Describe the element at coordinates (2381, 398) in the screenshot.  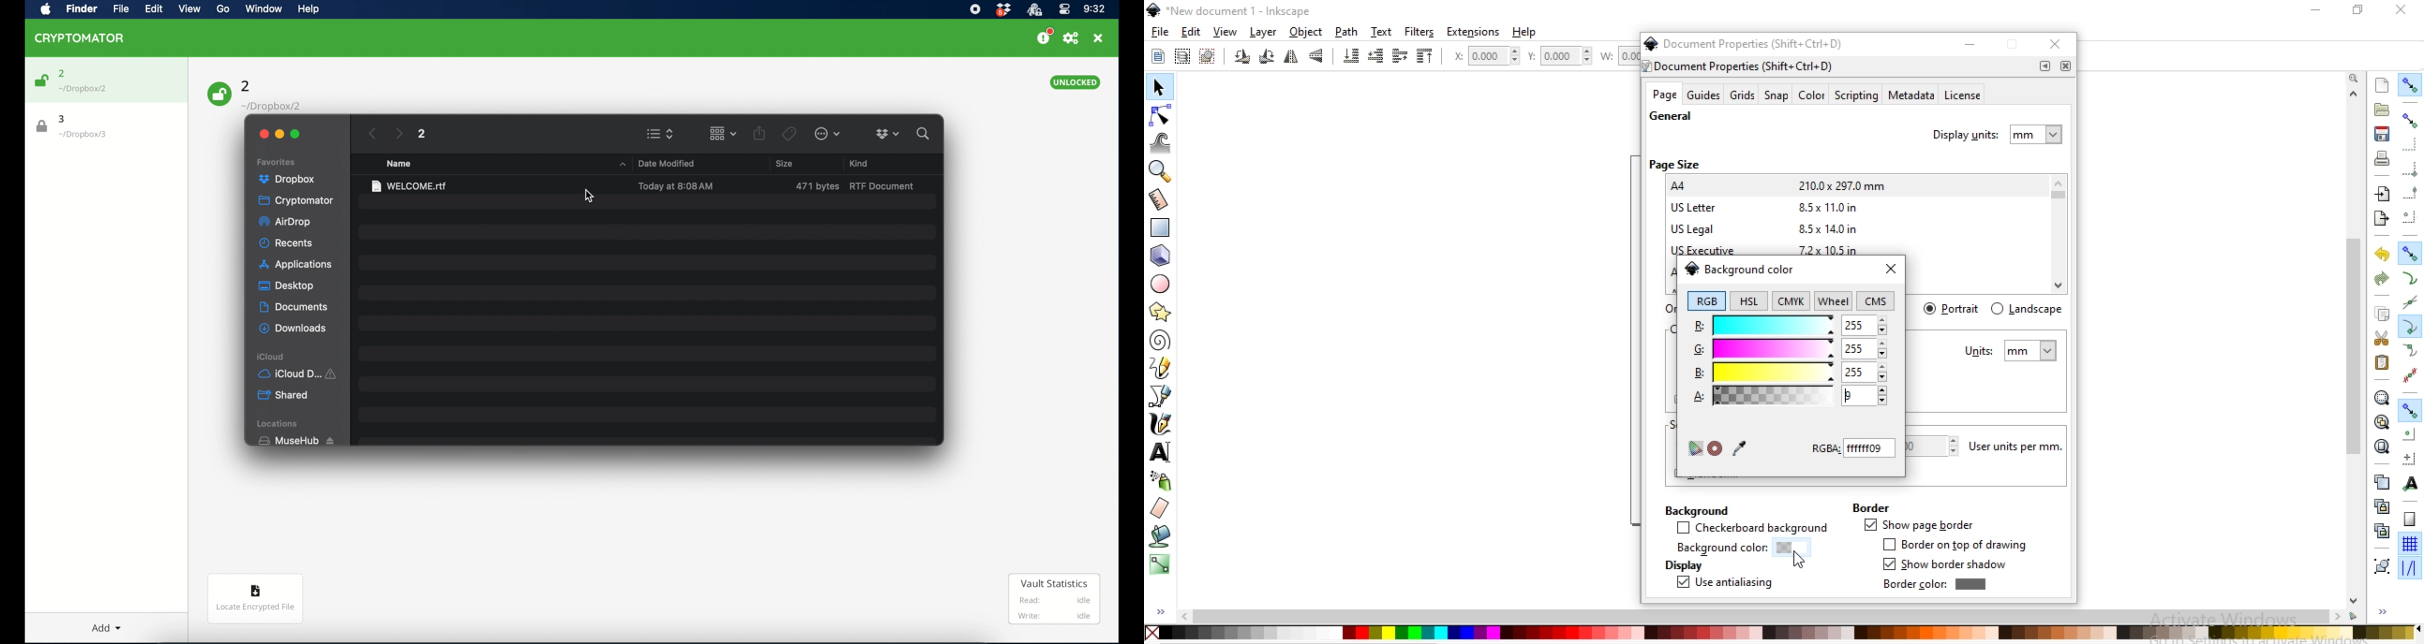
I see `zoom to fit selection` at that location.